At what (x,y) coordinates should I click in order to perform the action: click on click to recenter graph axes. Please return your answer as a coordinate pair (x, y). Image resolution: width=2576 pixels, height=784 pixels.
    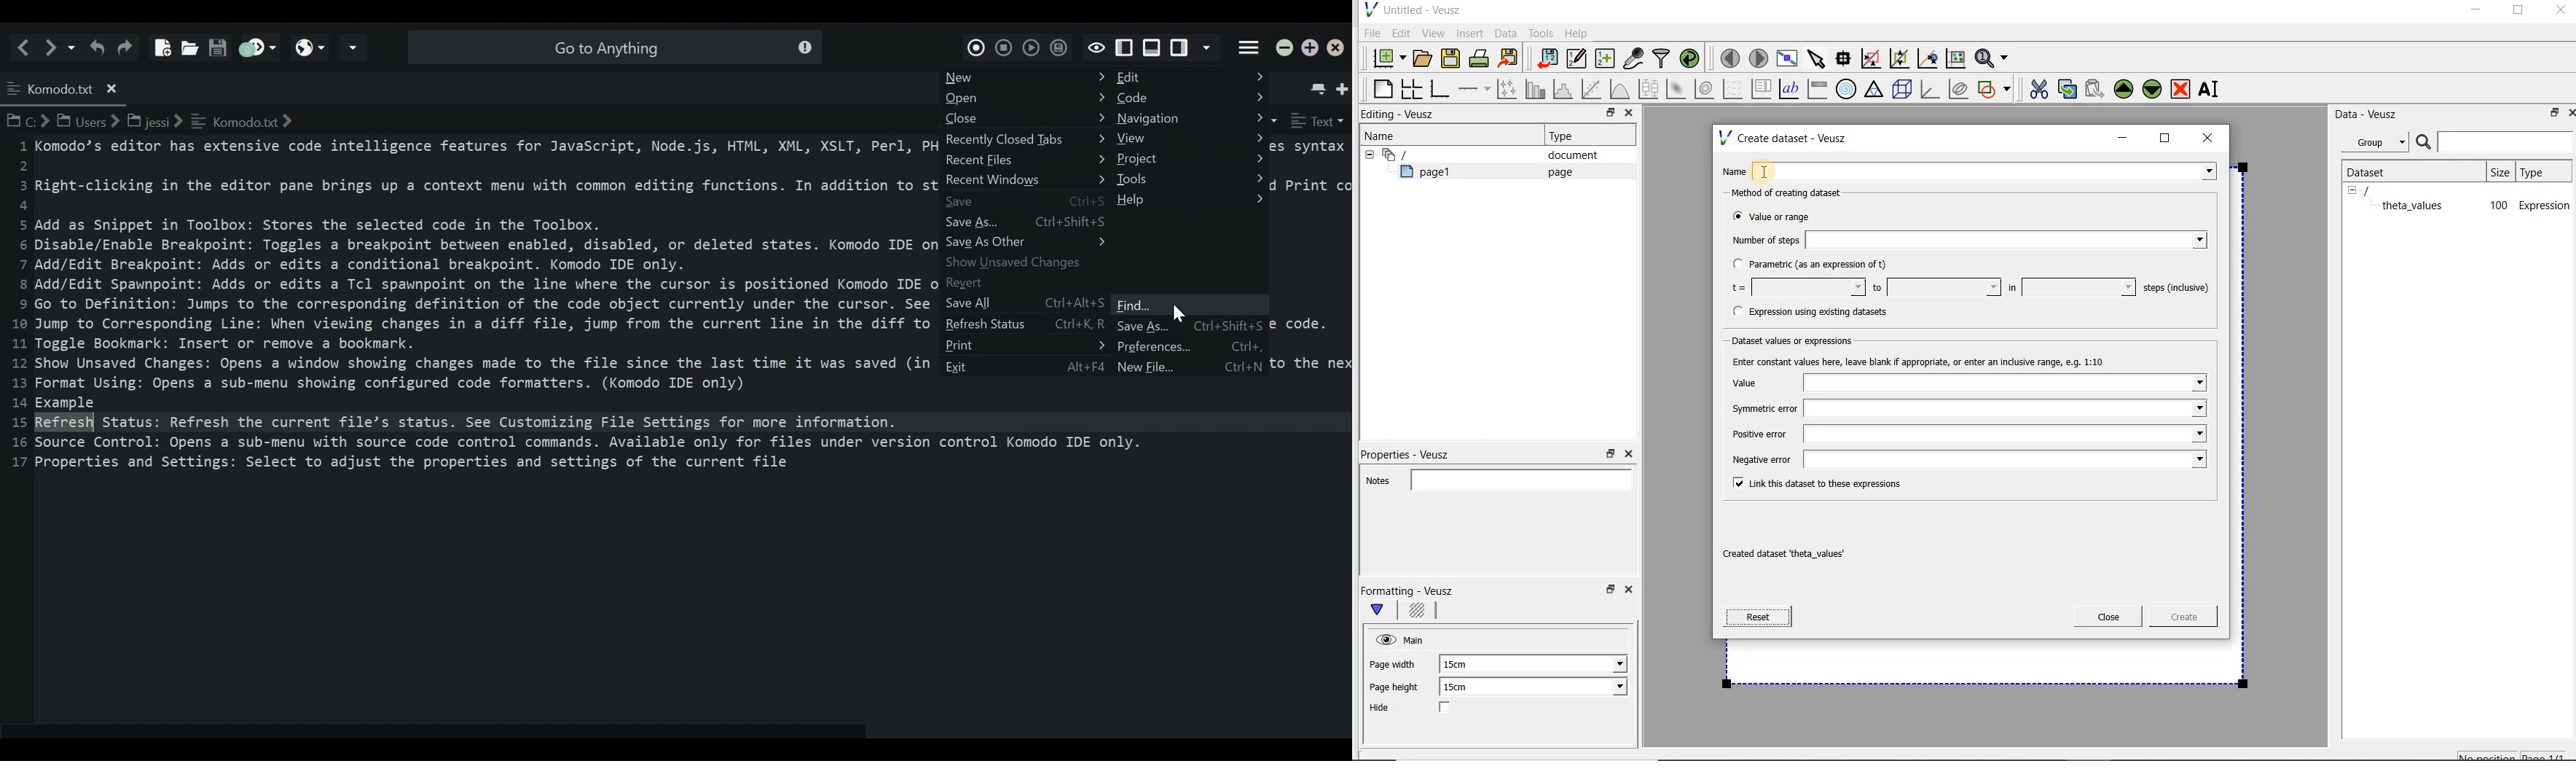
    Looking at the image, I should click on (1928, 59).